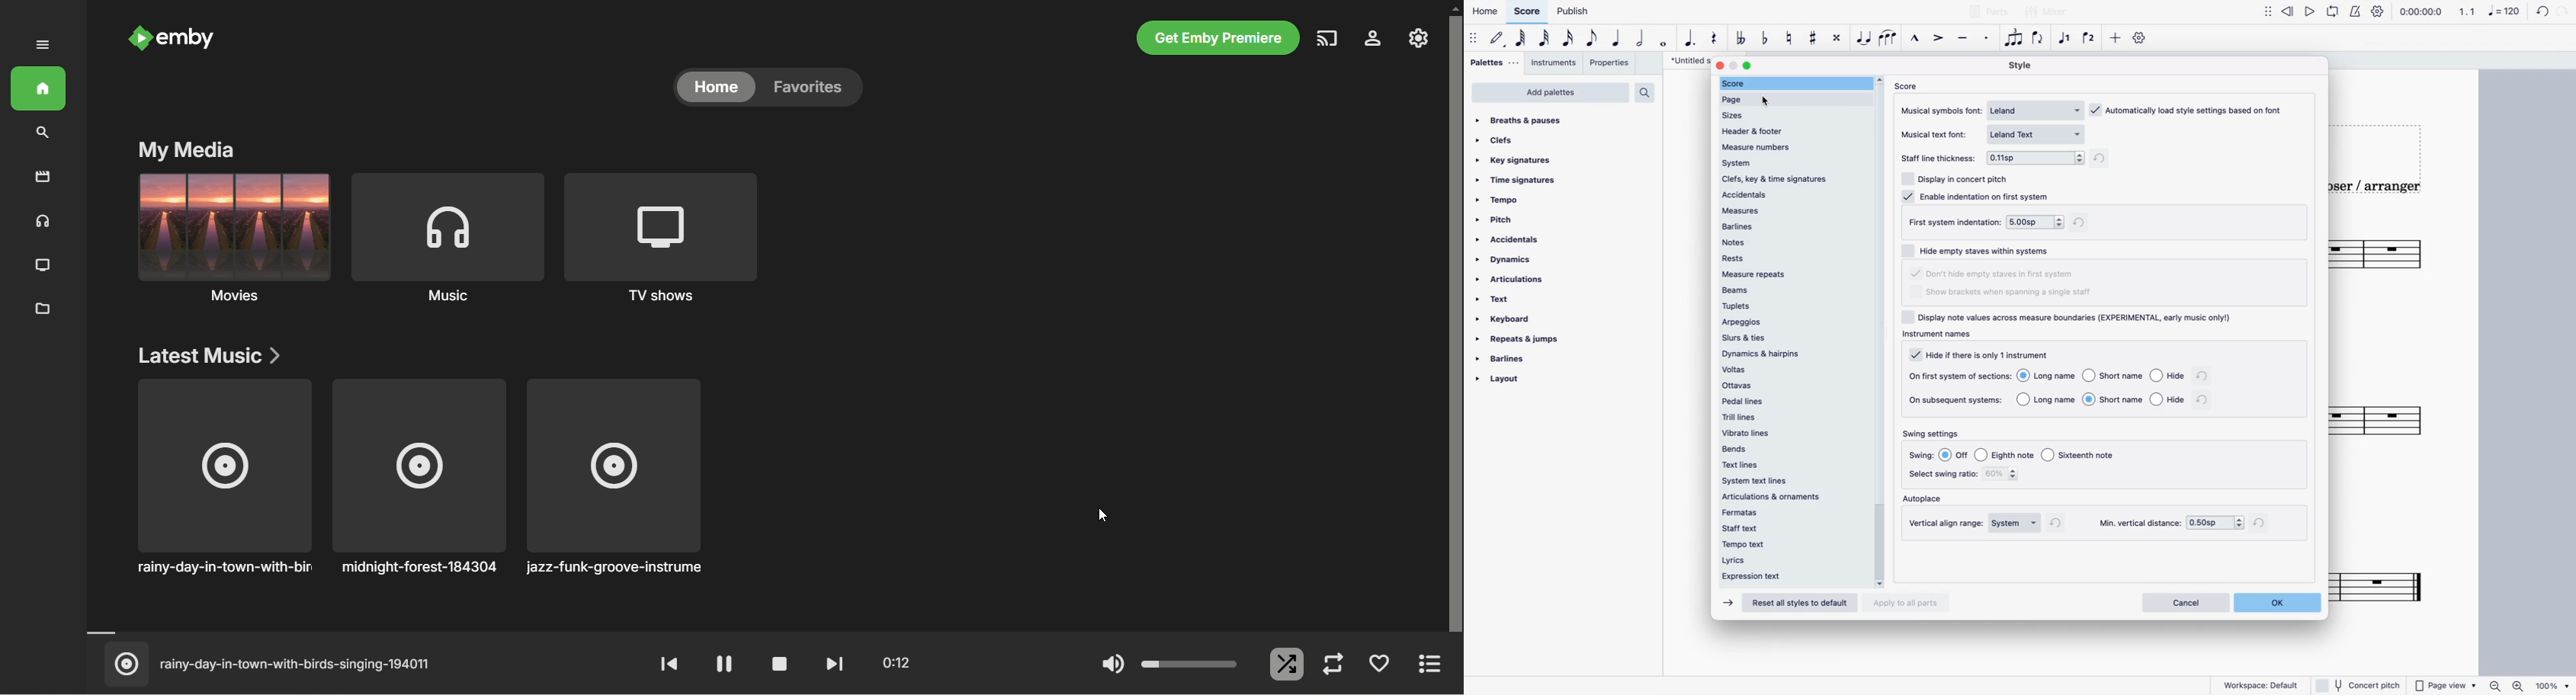  Describe the element at coordinates (1793, 241) in the screenshot. I see `notes` at that location.